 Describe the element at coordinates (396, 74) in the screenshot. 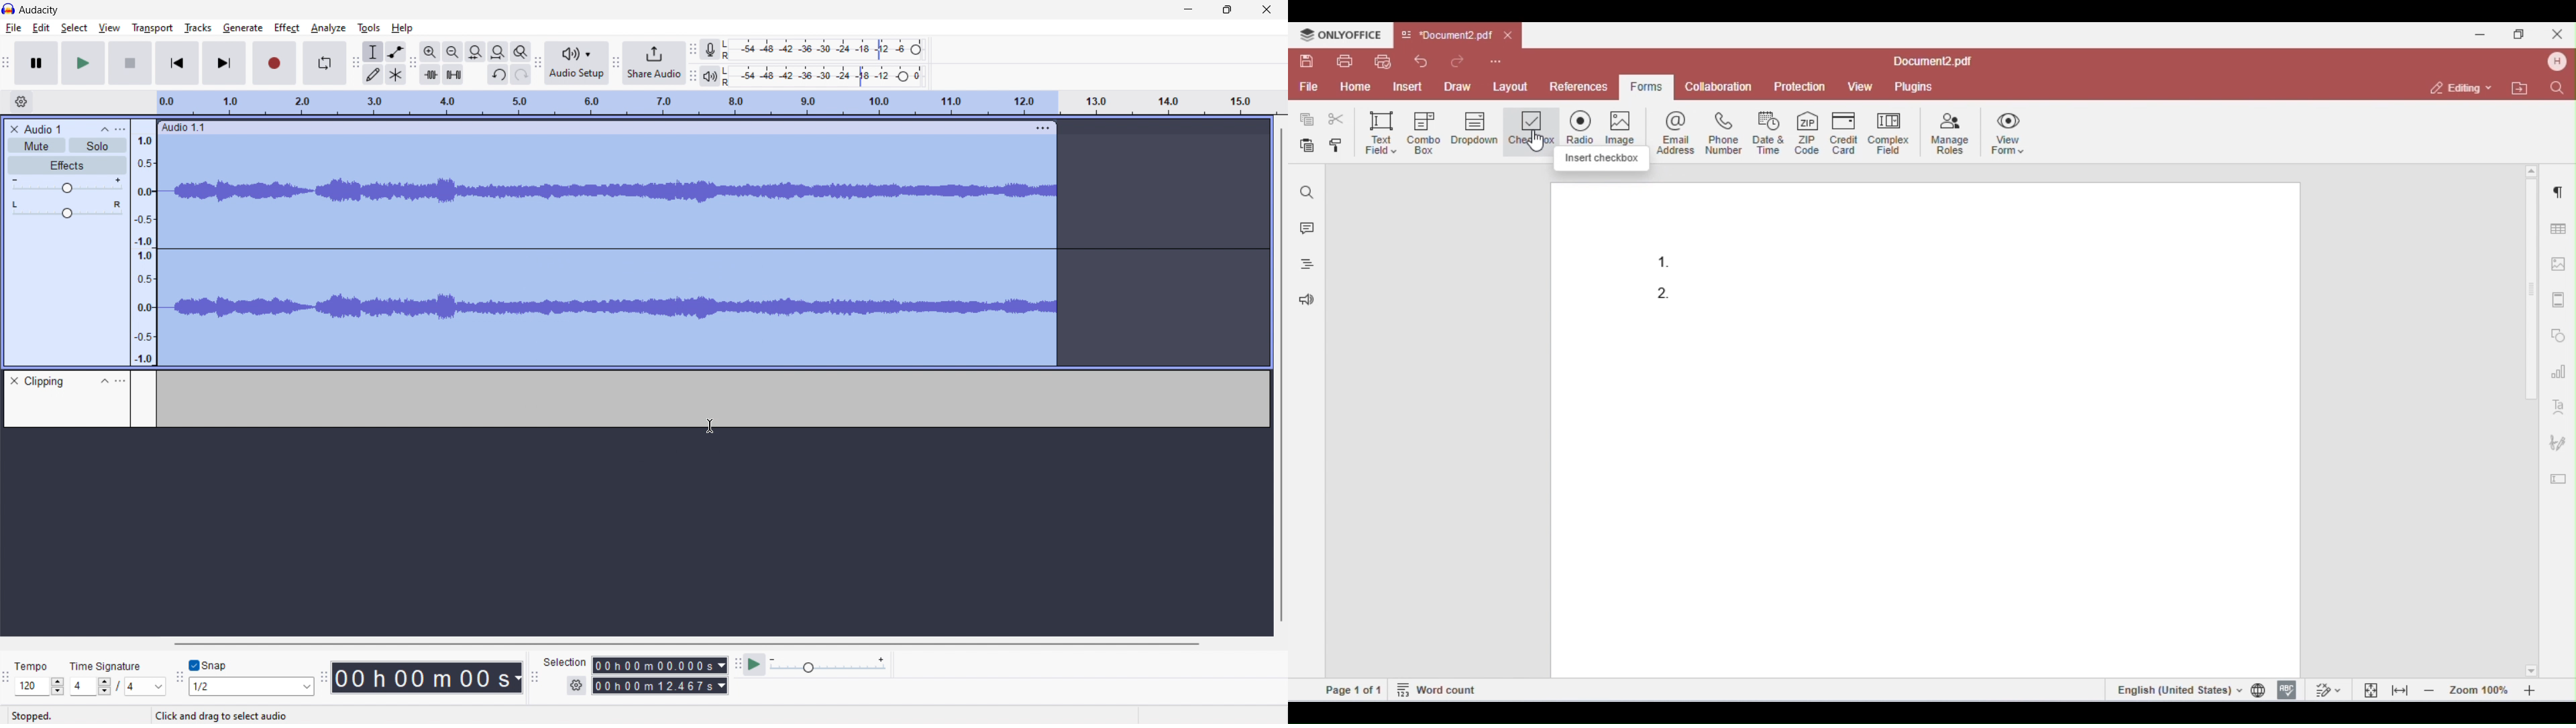

I see `multi tool` at that location.